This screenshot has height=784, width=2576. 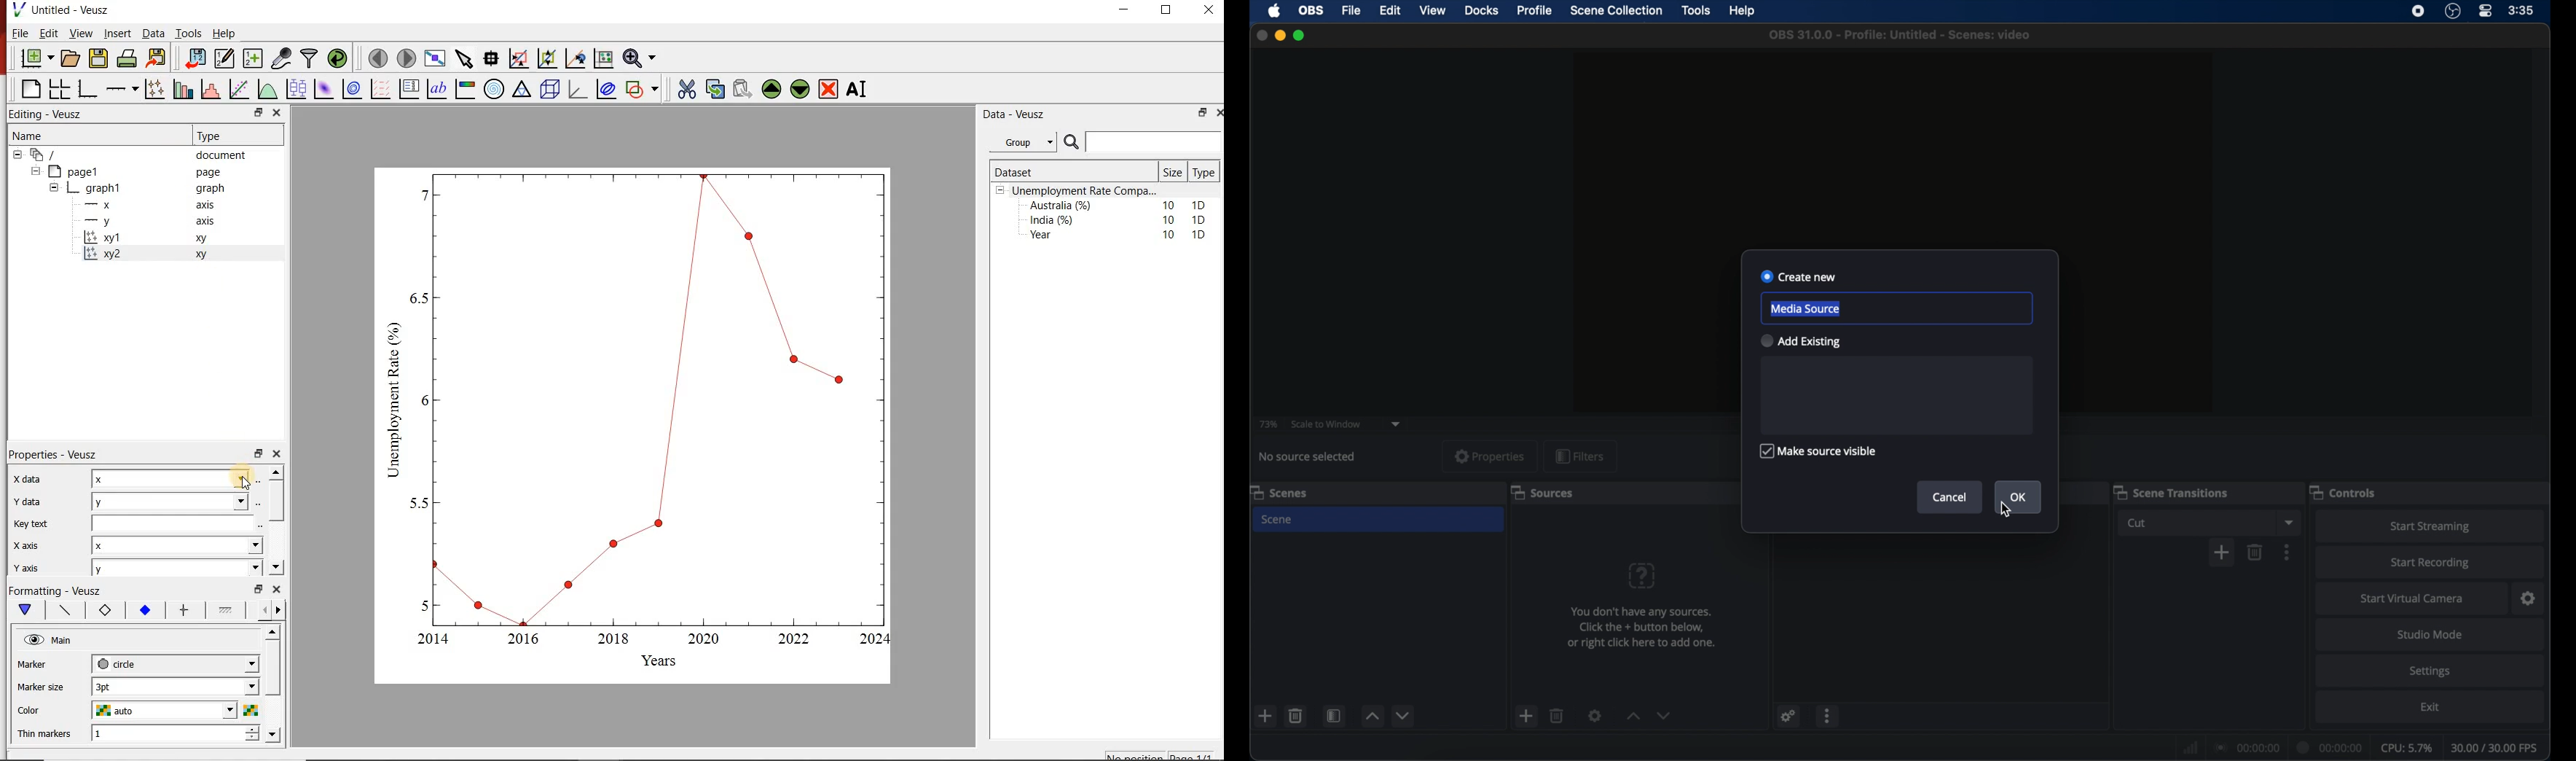 What do you see at coordinates (238, 89) in the screenshot?
I see `fit a function` at bounding box center [238, 89].